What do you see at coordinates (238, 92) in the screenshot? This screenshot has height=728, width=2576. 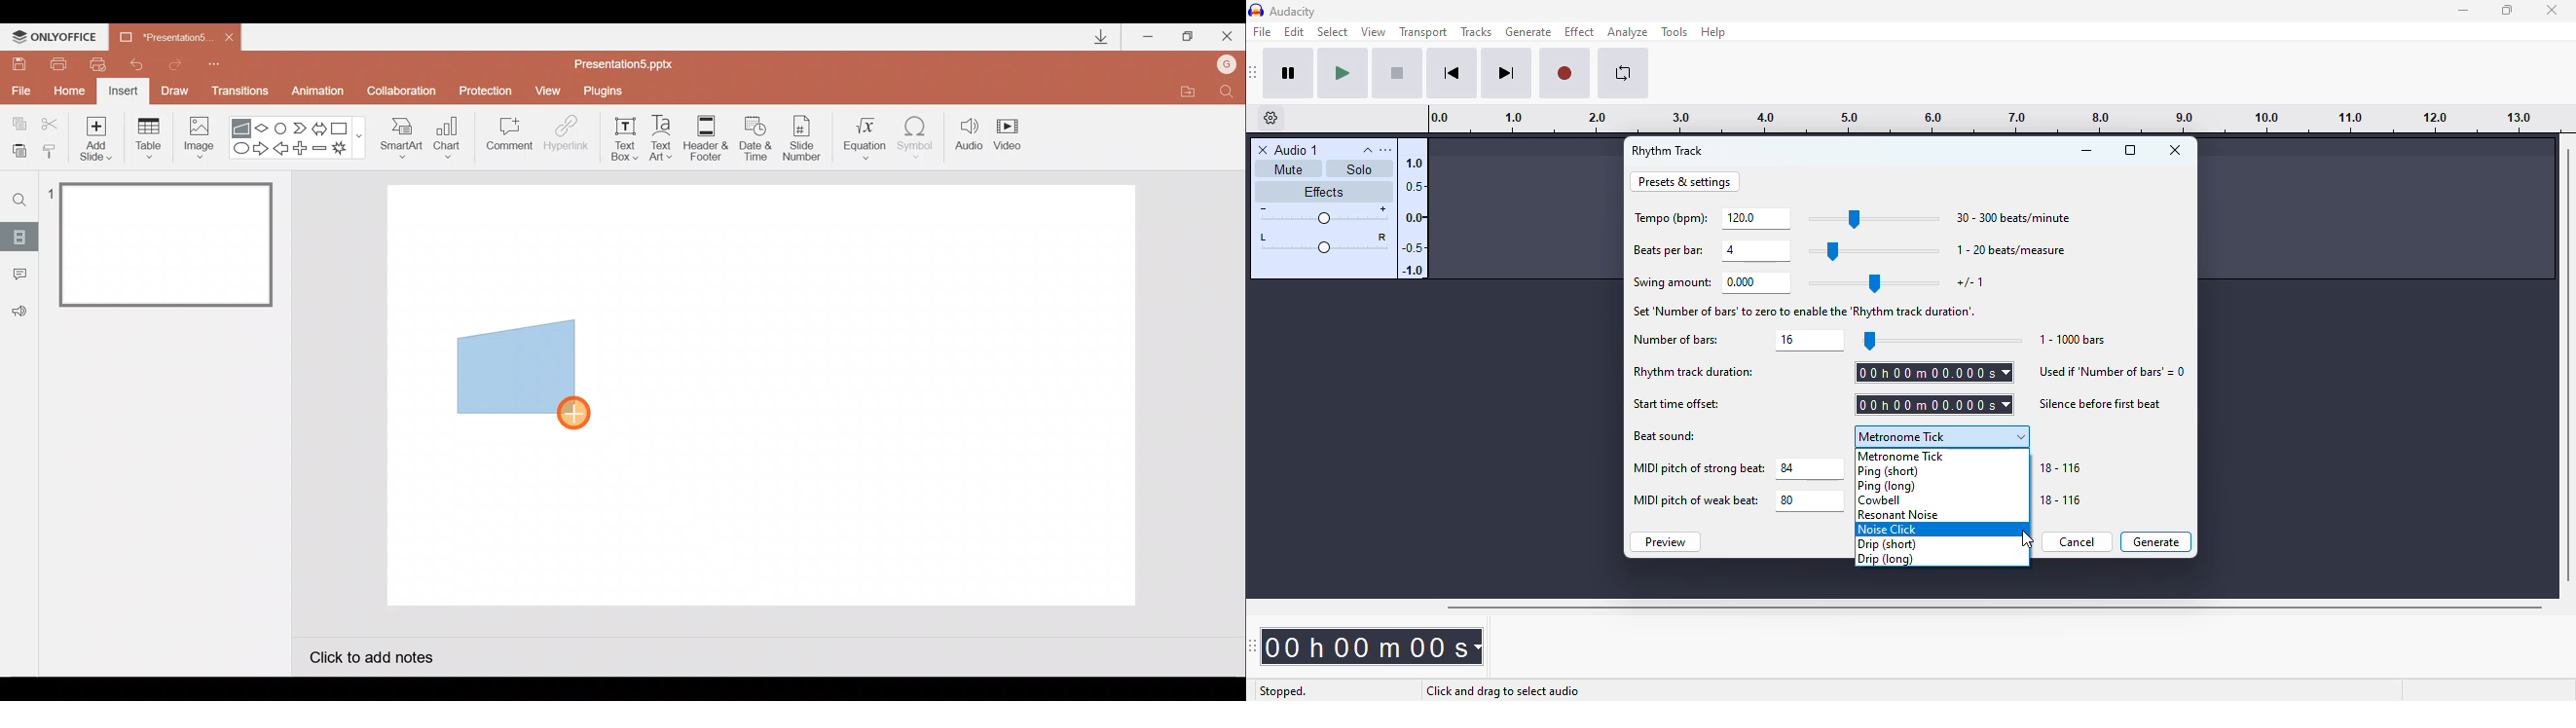 I see `Transitions` at bounding box center [238, 92].